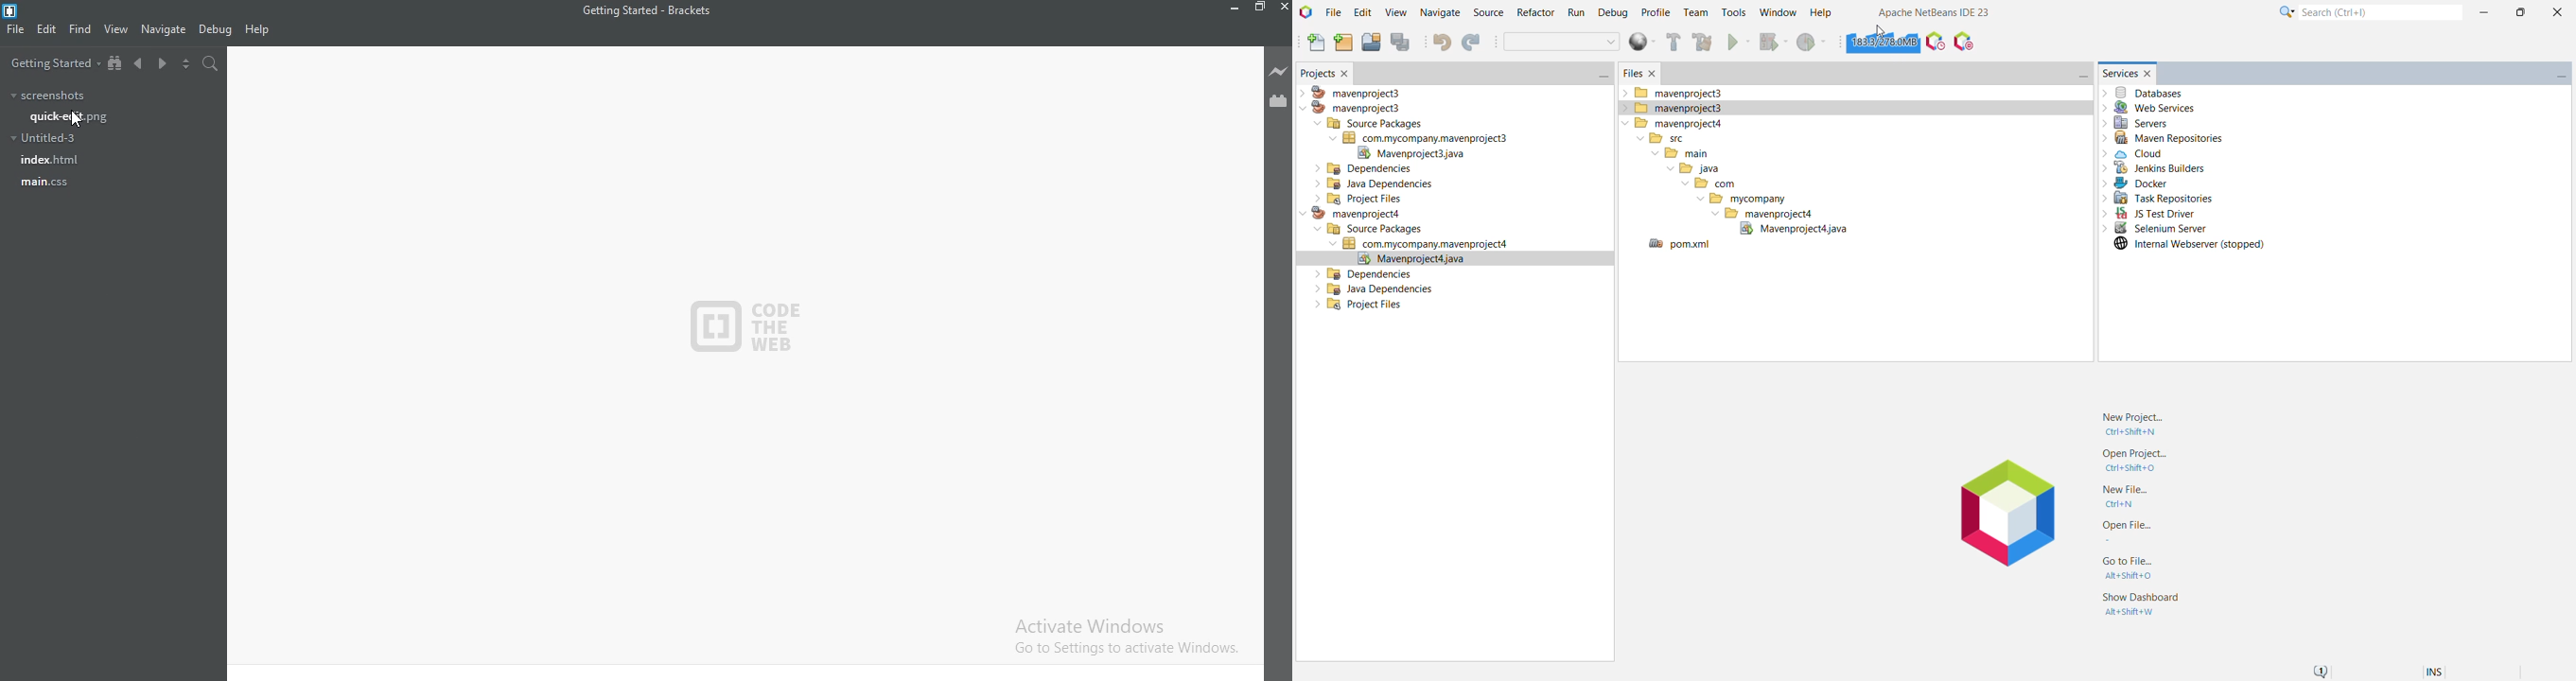 Image resolution: width=2576 pixels, height=700 pixels. What do you see at coordinates (256, 30) in the screenshot?
I see `help` at bounding box center [256, 30].